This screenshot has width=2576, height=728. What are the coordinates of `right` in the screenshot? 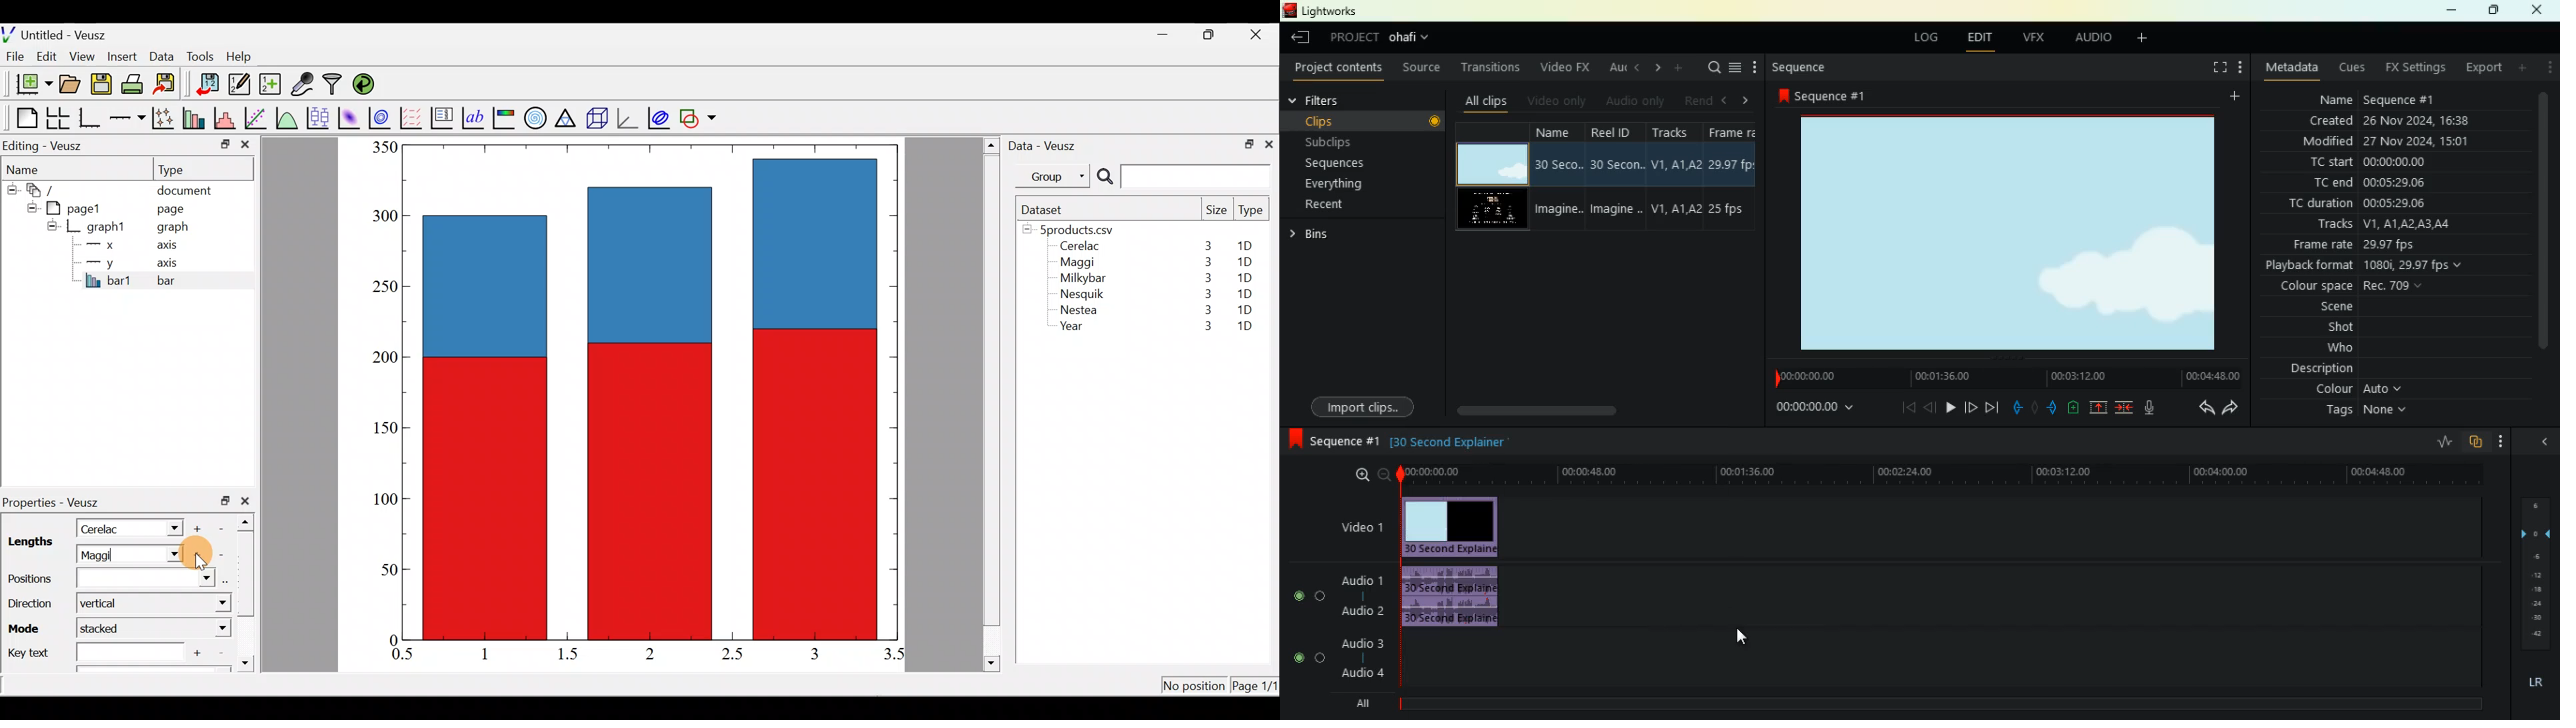 It's located at (1657, 68).